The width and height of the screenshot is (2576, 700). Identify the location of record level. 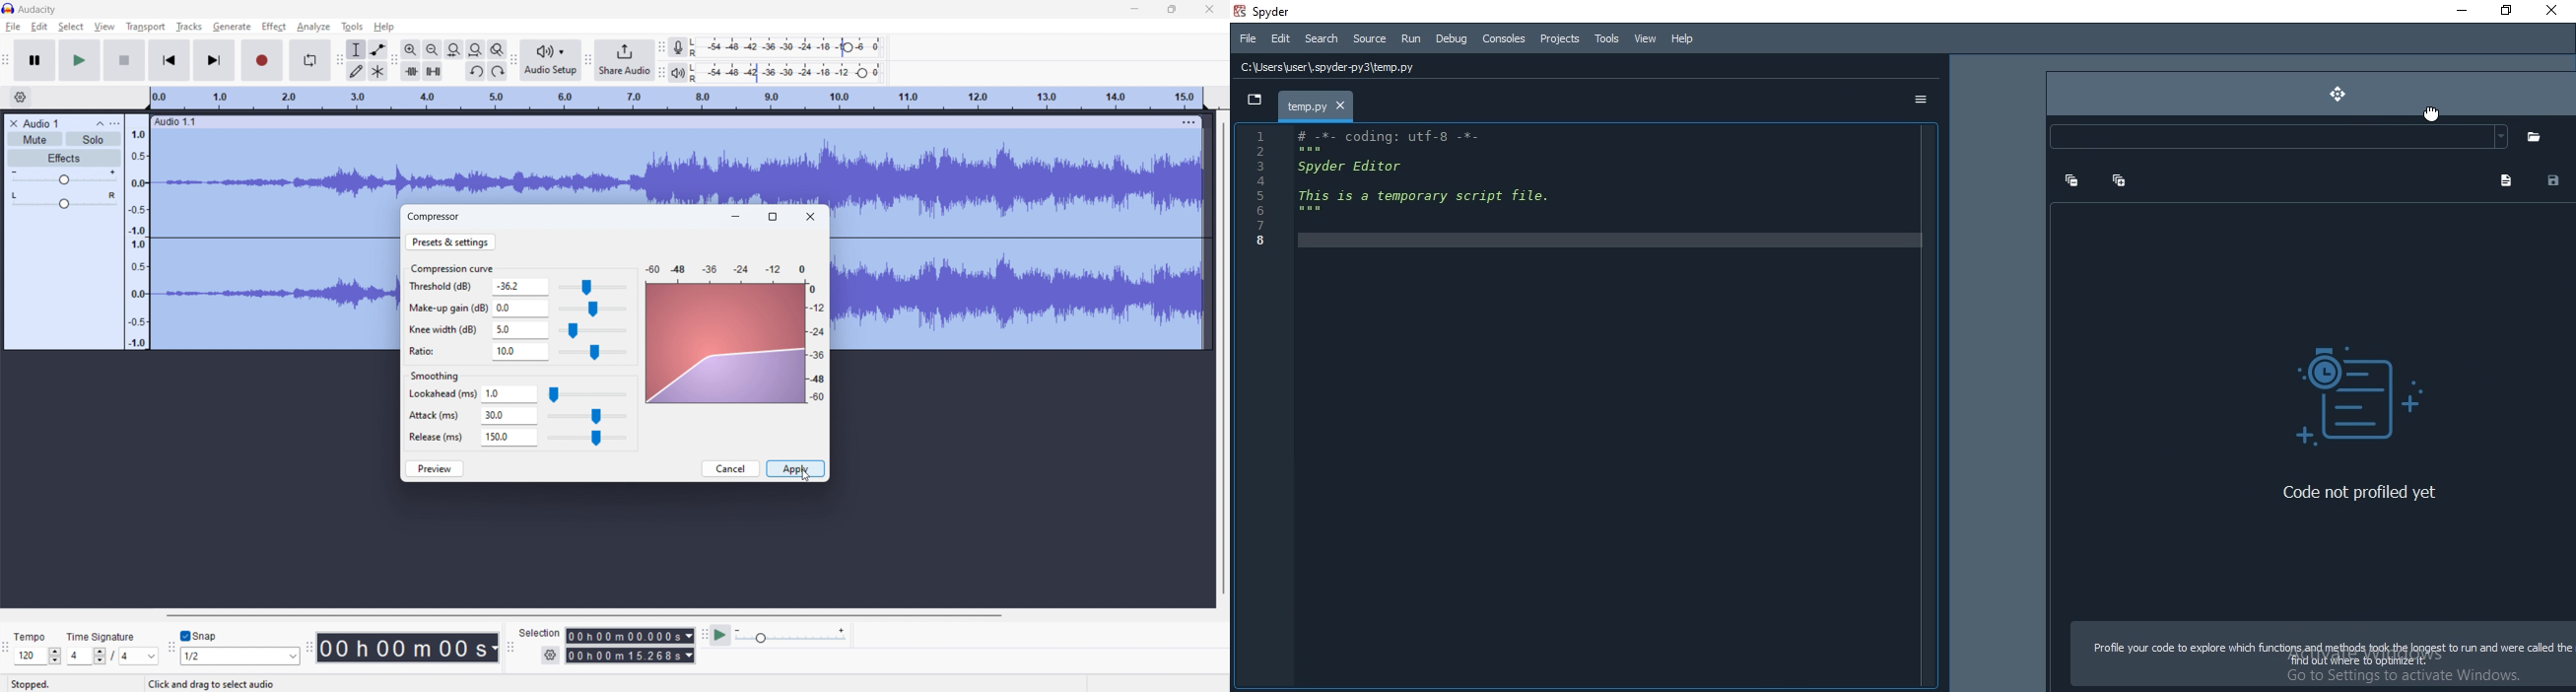
(796, 47).